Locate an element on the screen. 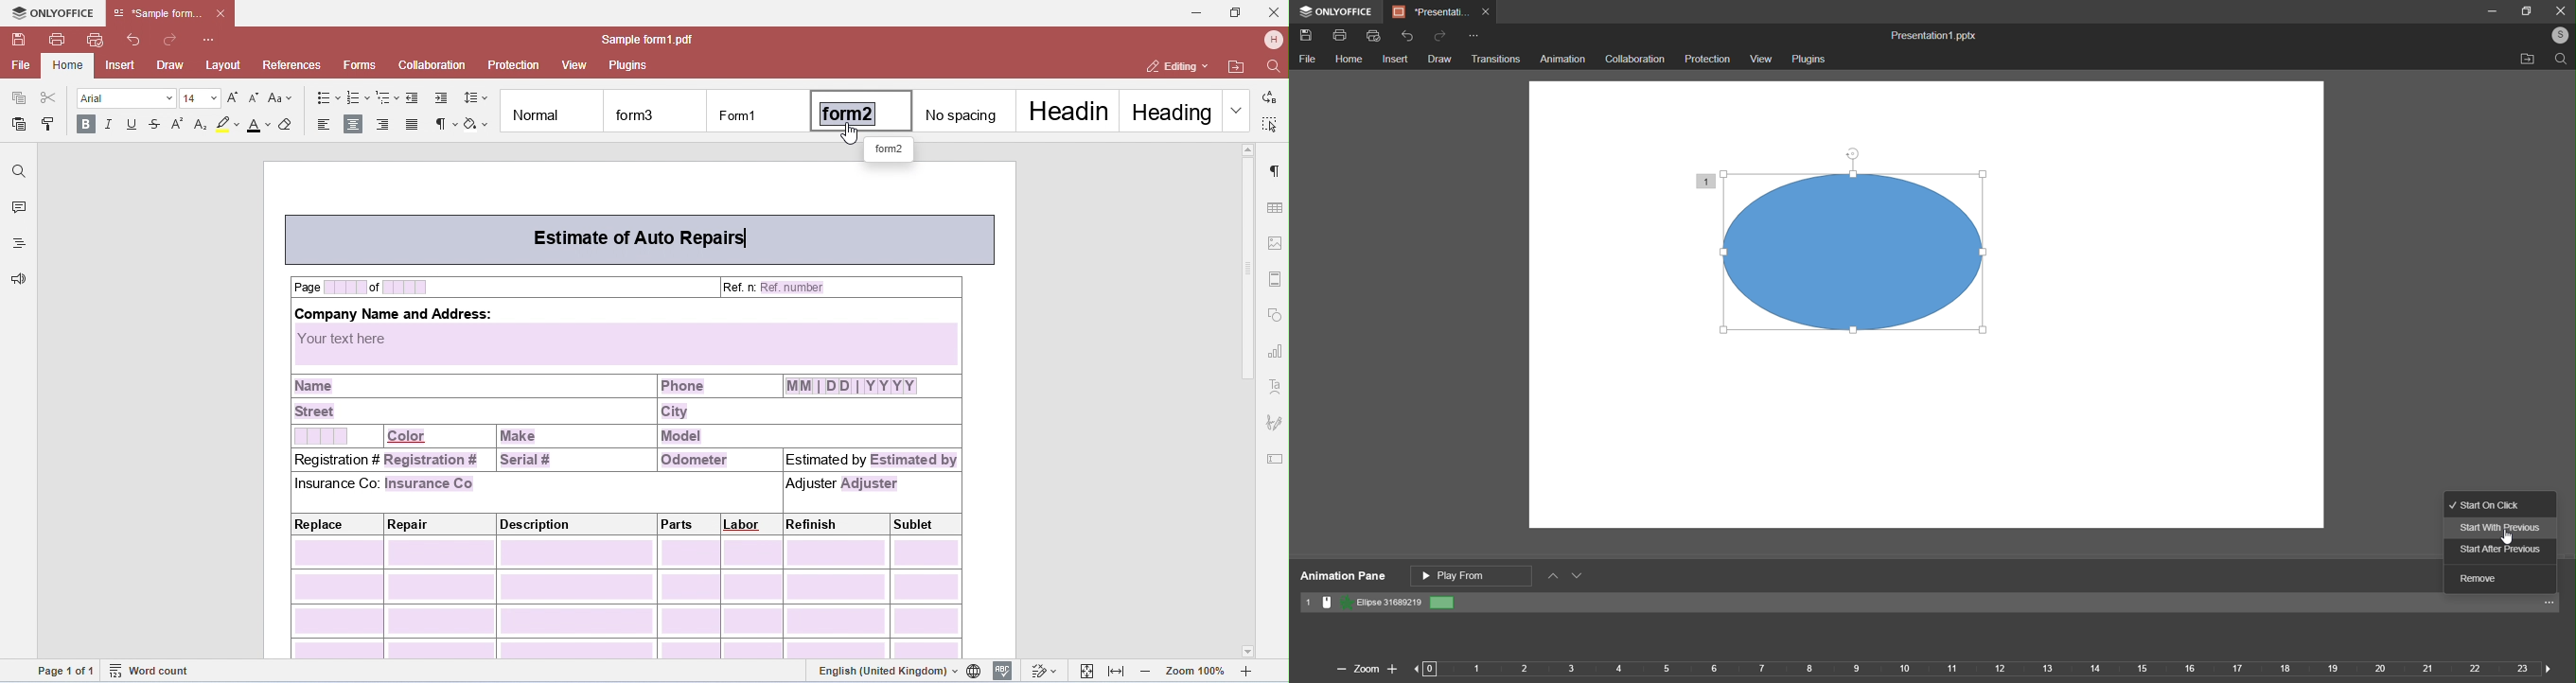  Redo is located at coordinates (1441, 36).